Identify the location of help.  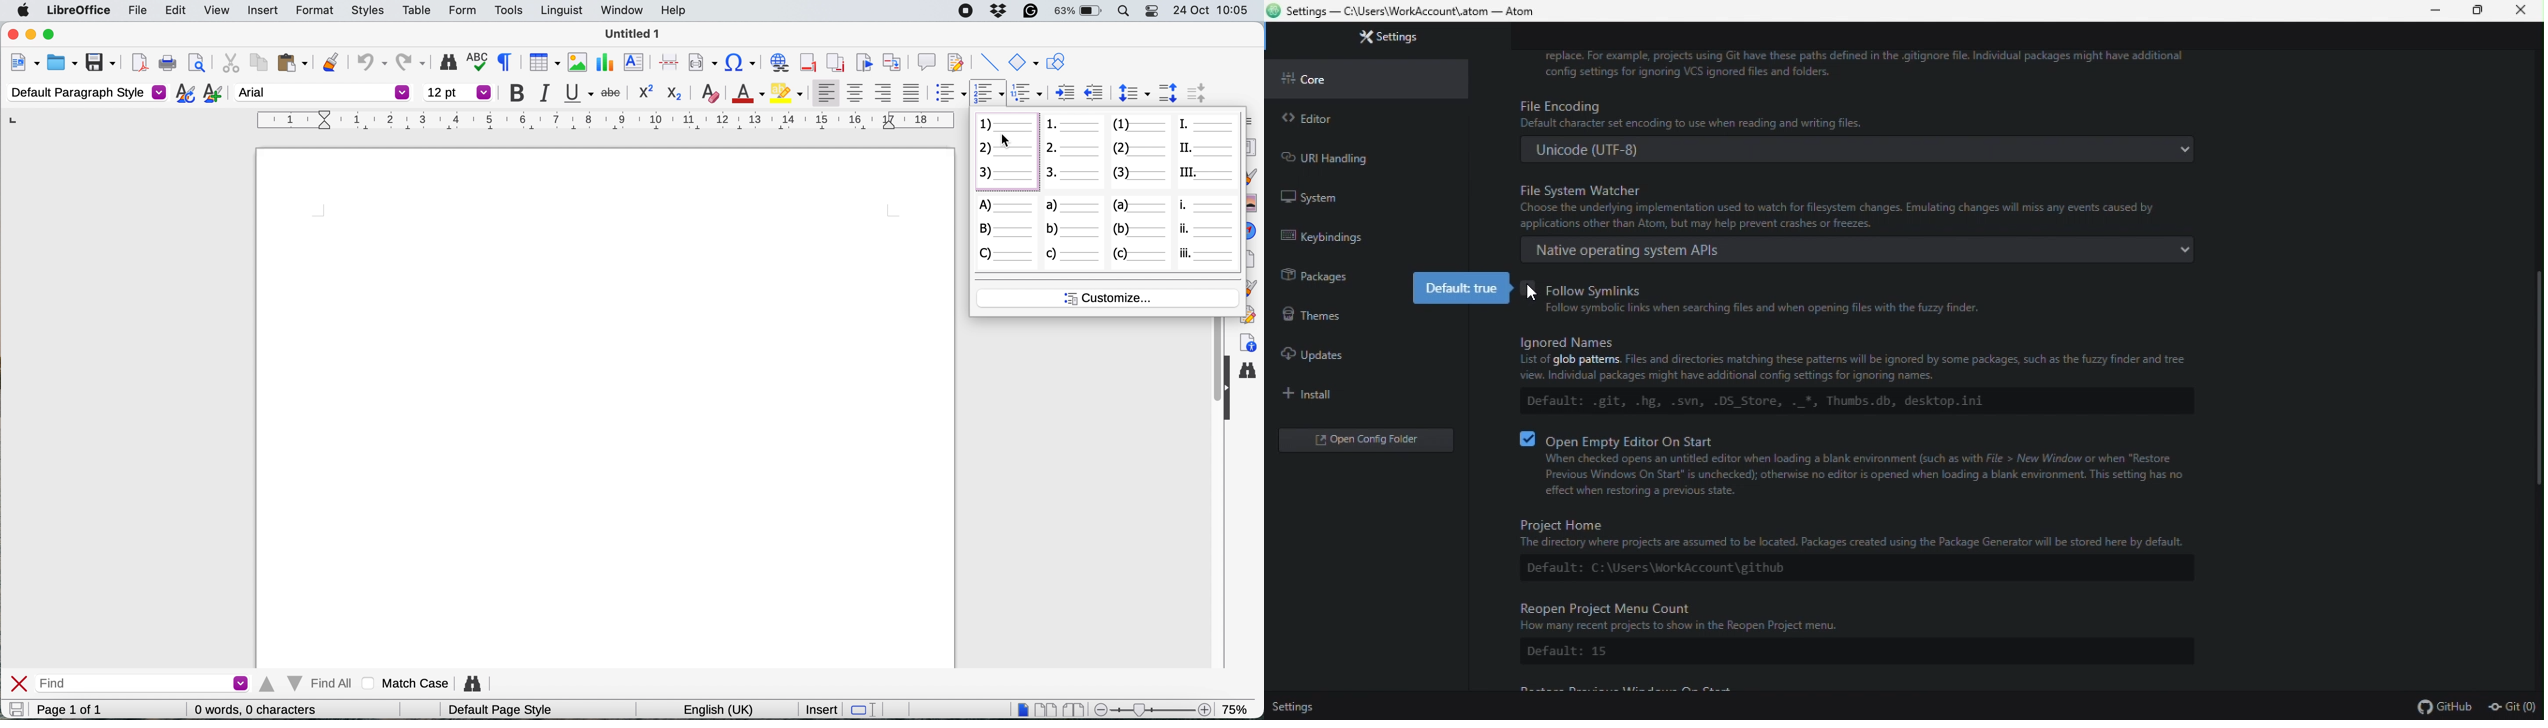
(674, 11).